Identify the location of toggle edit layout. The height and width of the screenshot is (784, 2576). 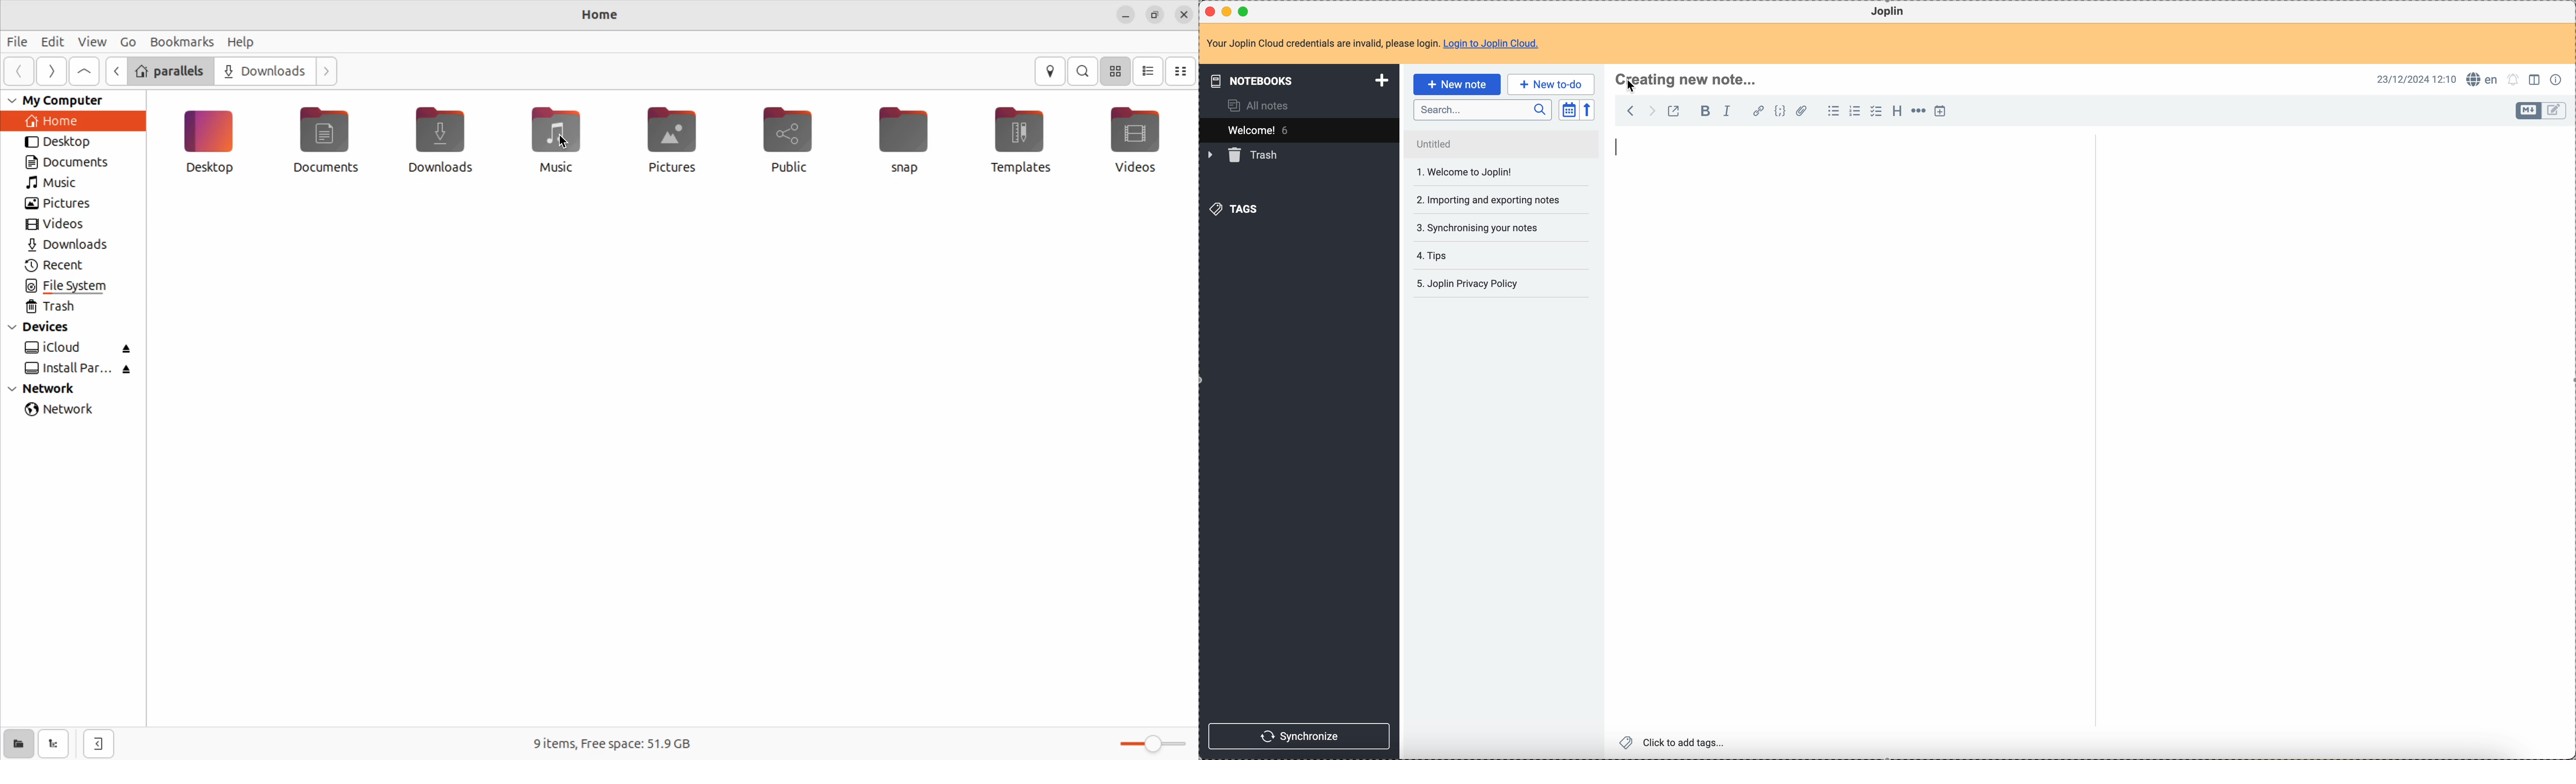
(2555, 111).